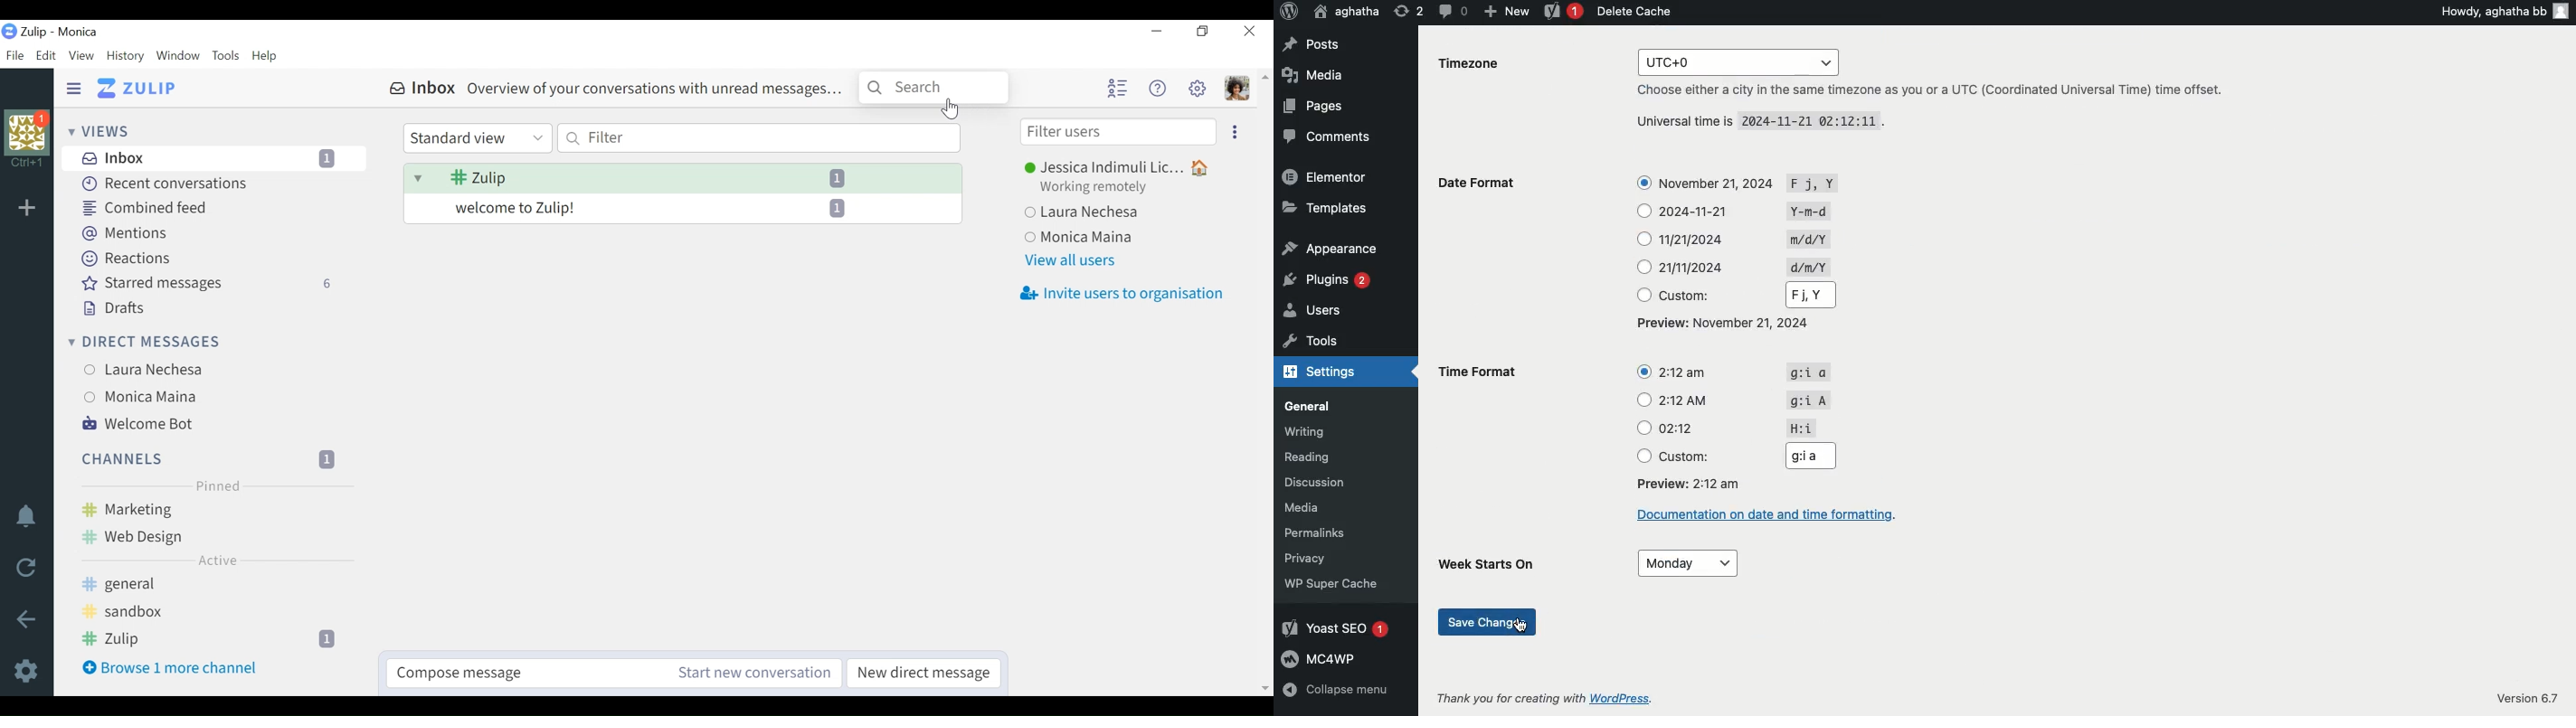  What do you see at coordinates (26, 672) in the screenshot?
I see `Settings` at bounding box center [26, 672].